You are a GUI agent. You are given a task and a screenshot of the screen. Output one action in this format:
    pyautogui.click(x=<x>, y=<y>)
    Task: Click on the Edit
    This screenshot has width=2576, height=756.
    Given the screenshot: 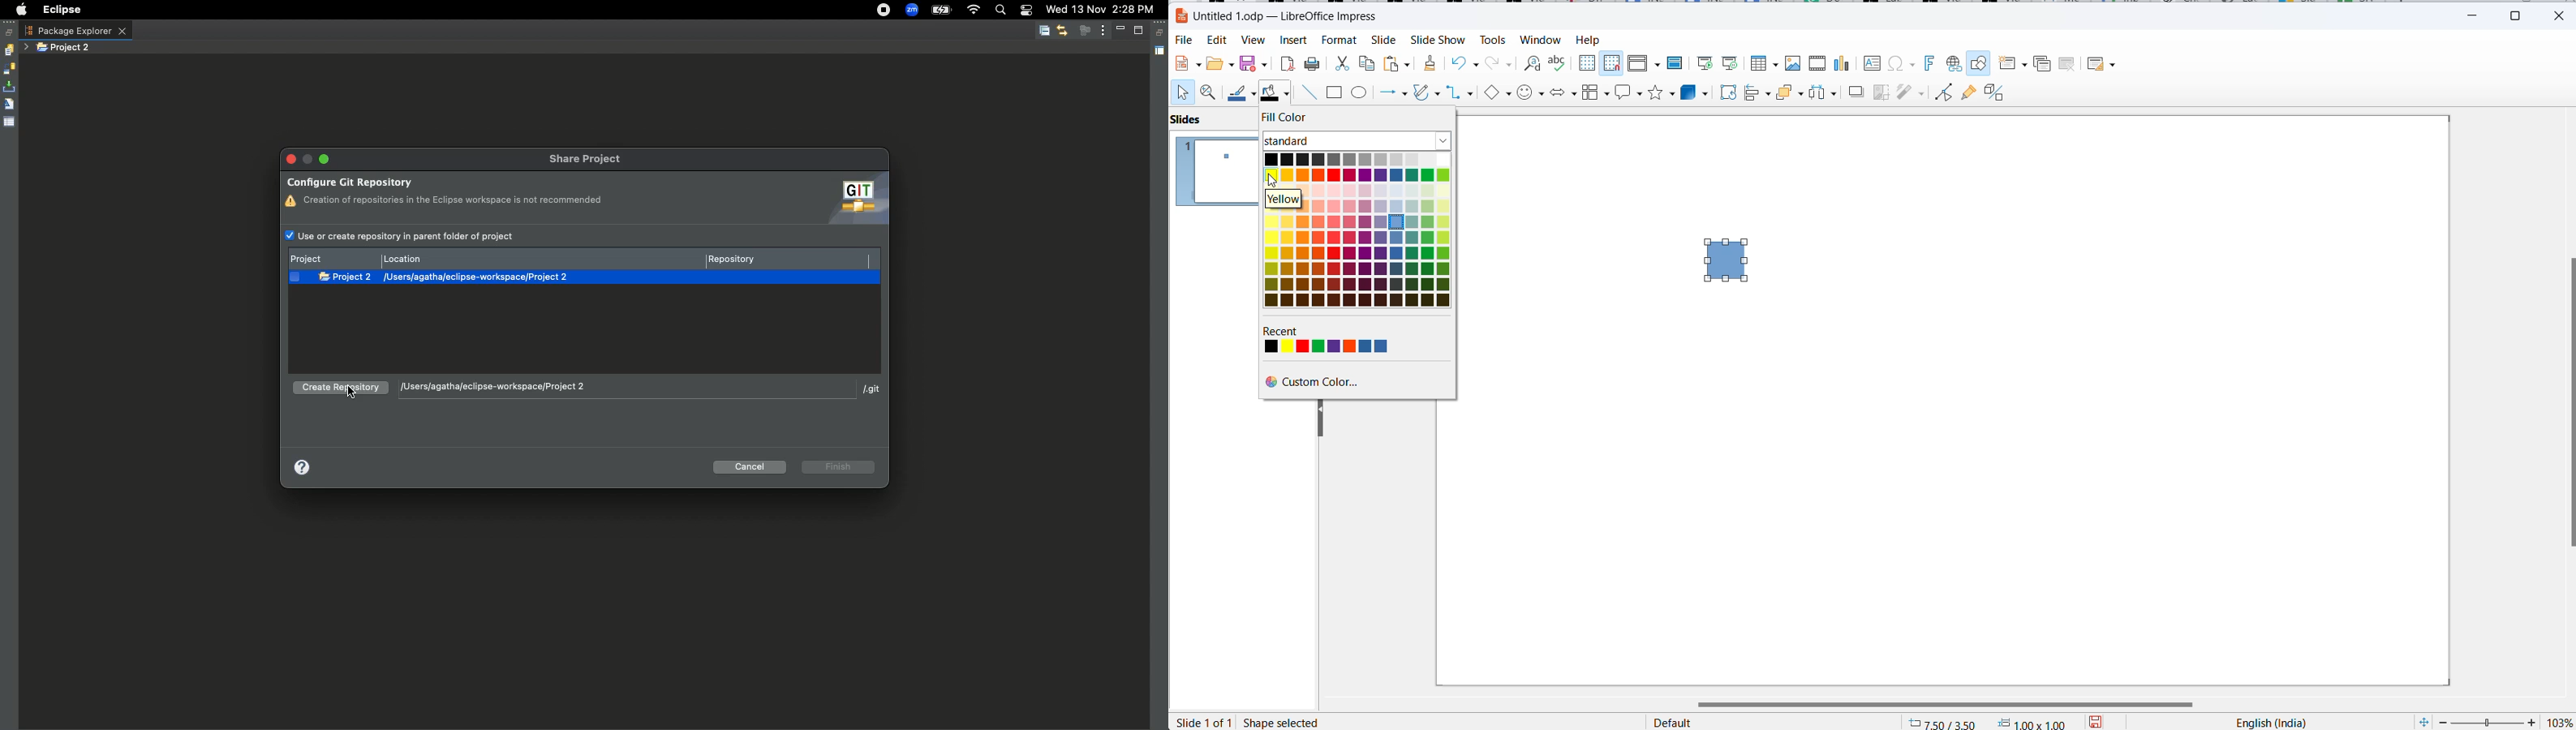 What is the action you would take?
    pyautogui.click(x=1219, y=39)
    